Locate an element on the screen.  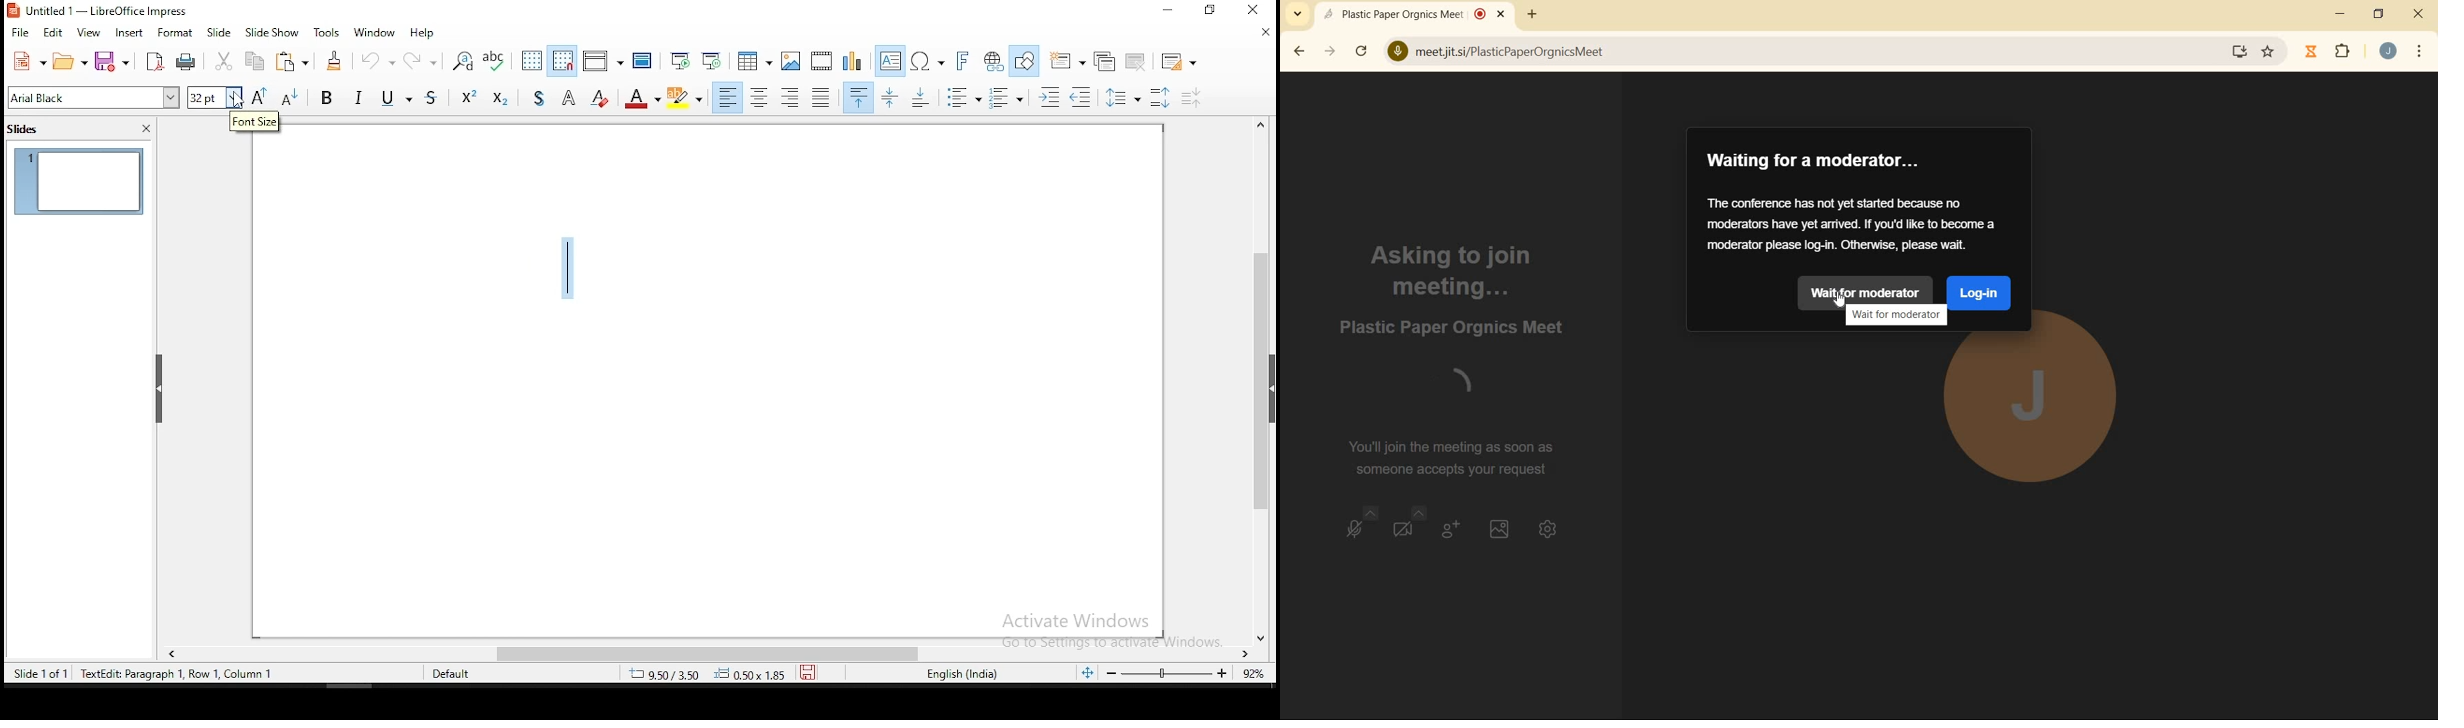
Centre Align is located at coordinates (759, 97).